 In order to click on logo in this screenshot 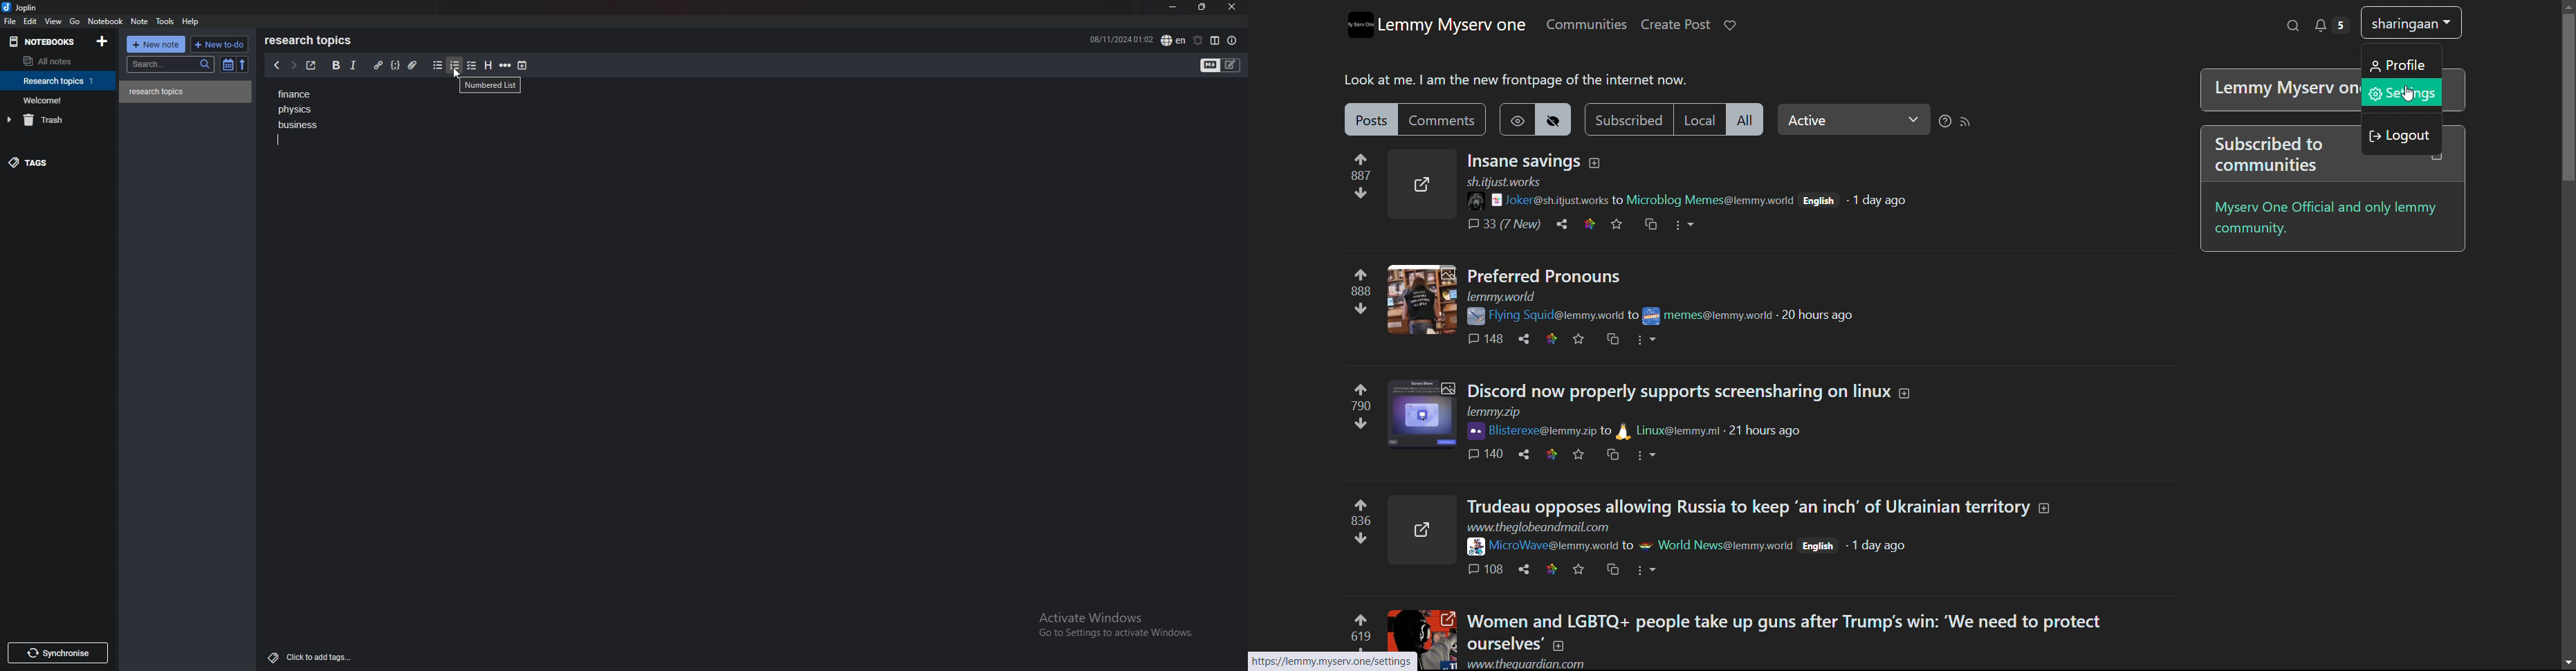, I will do `click(1359, 25)`.